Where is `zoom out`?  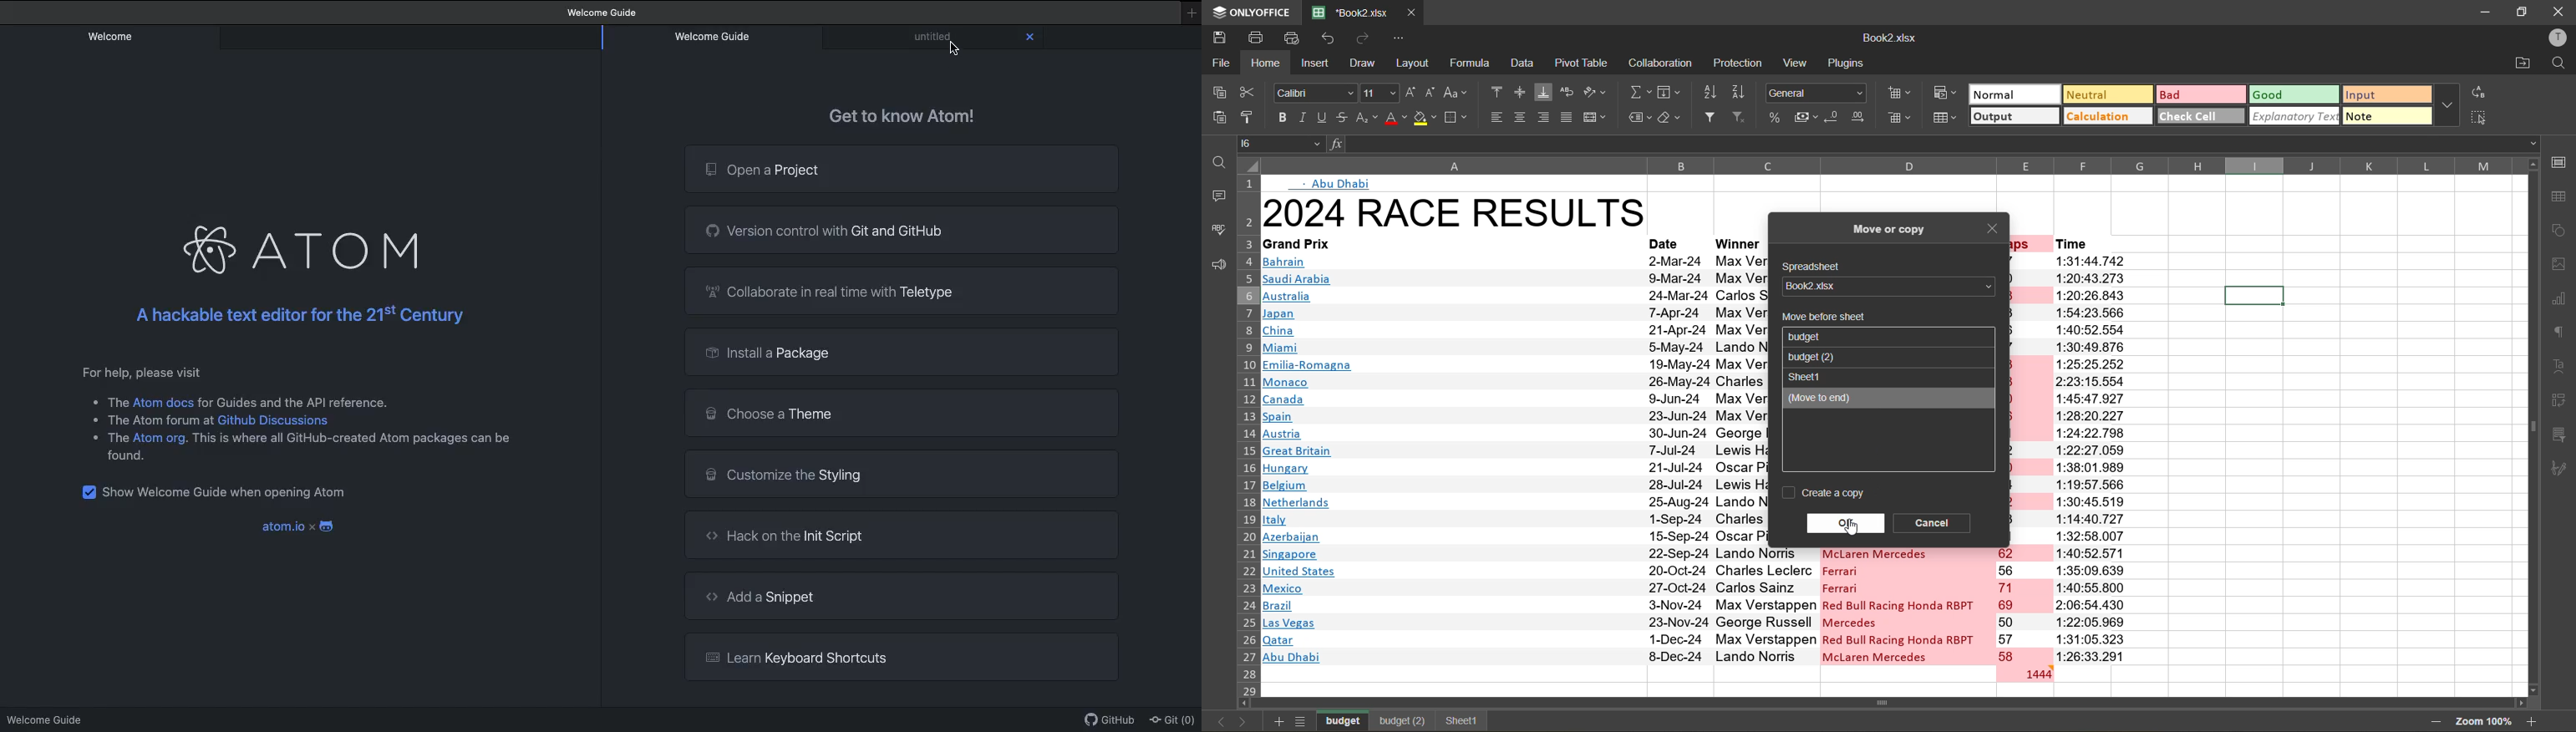 zoom out is located at coordinates (2431, 721).